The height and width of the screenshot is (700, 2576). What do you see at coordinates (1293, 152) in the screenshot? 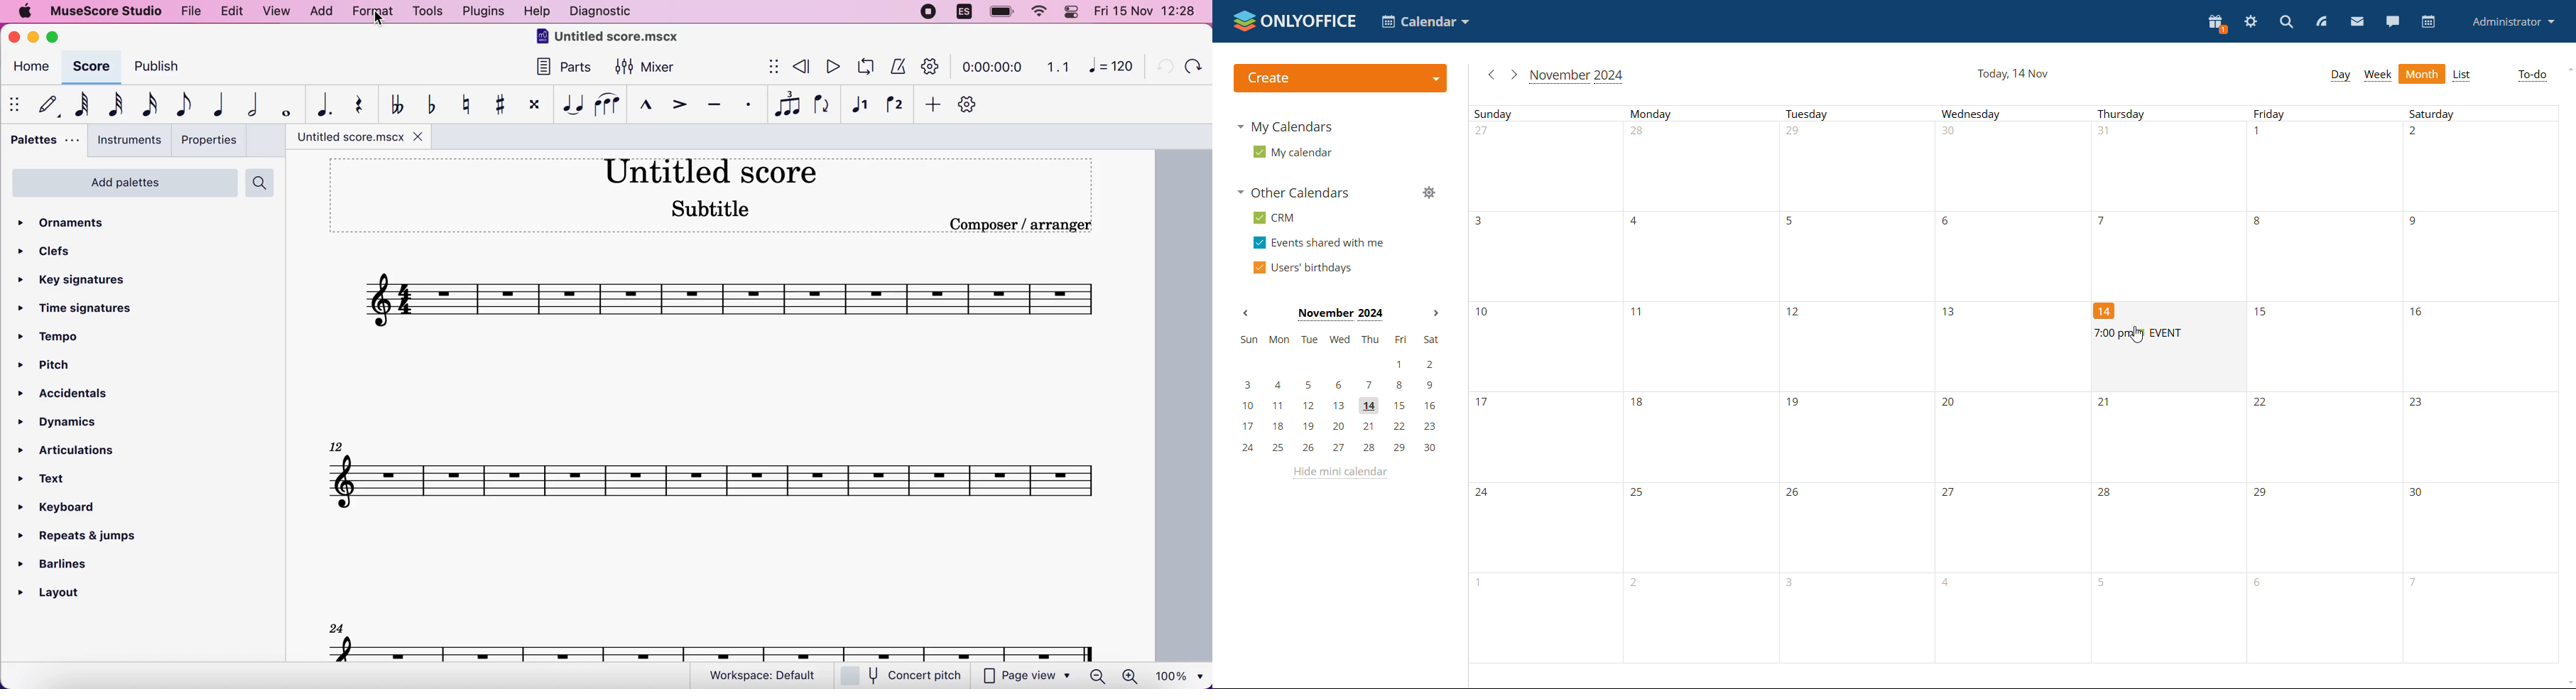
I see `my calendar` at bounding box center [1293, 152].